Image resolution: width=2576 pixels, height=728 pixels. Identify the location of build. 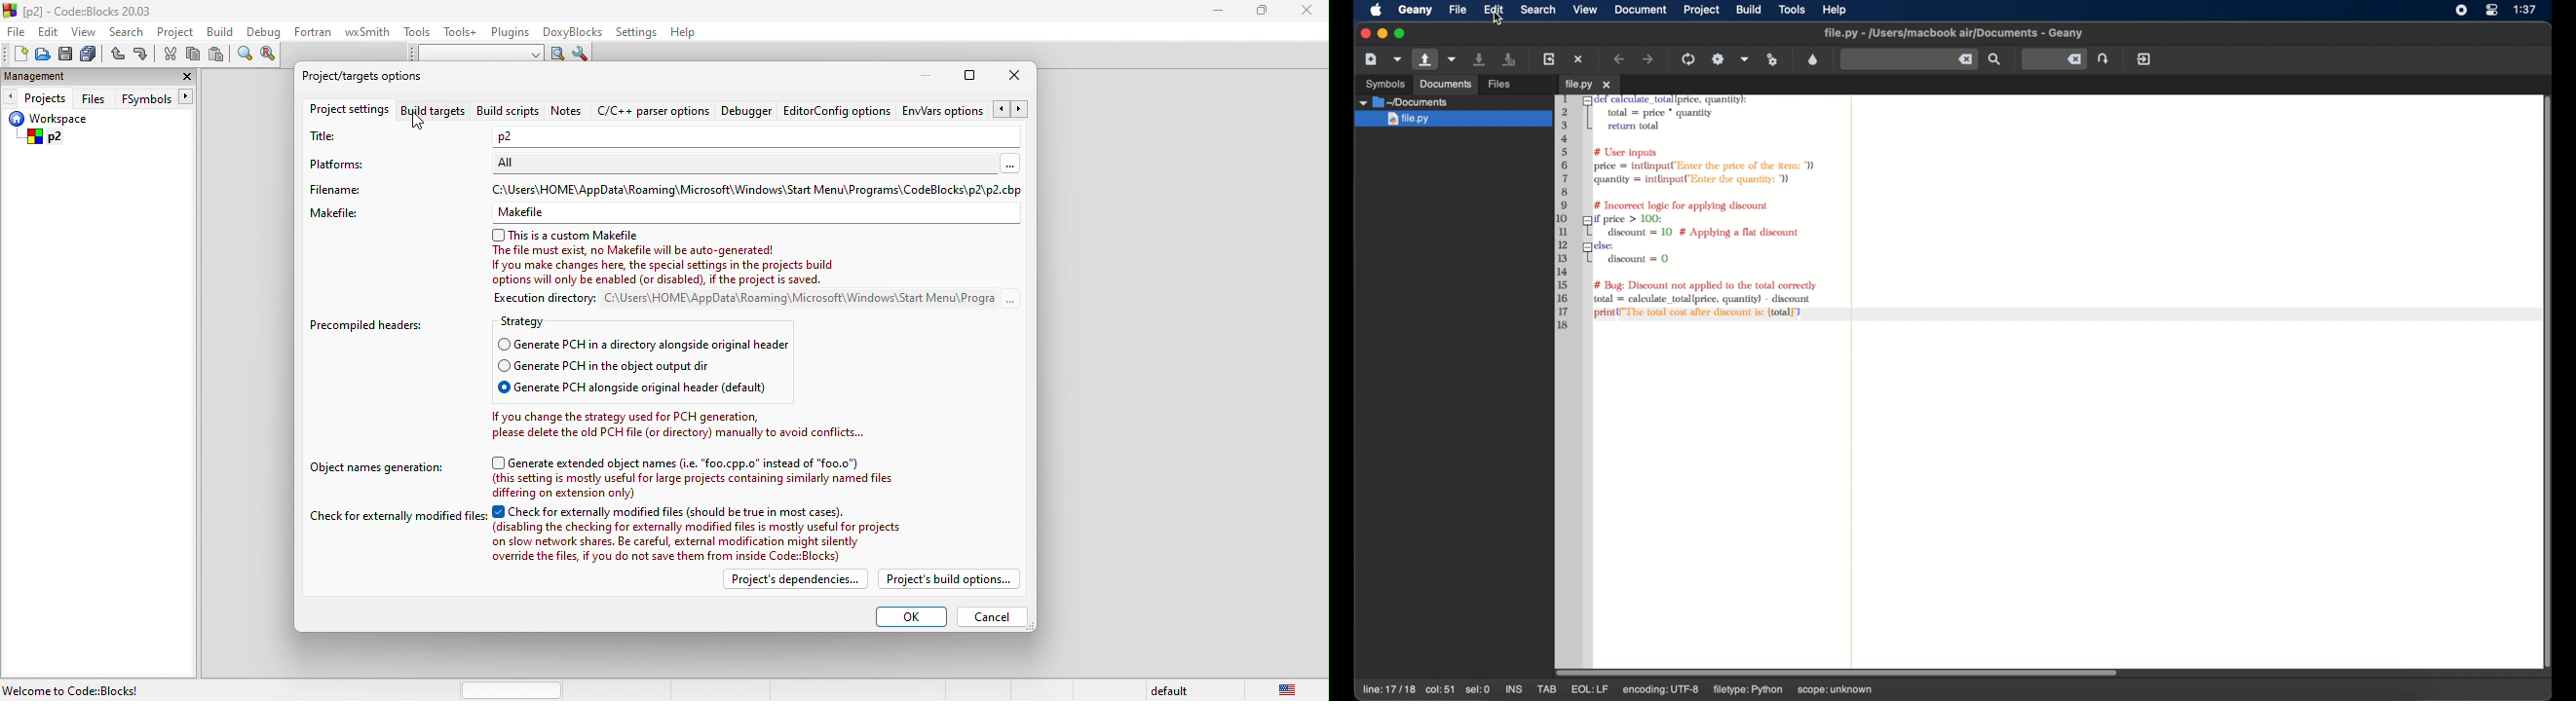
(1749, 8).